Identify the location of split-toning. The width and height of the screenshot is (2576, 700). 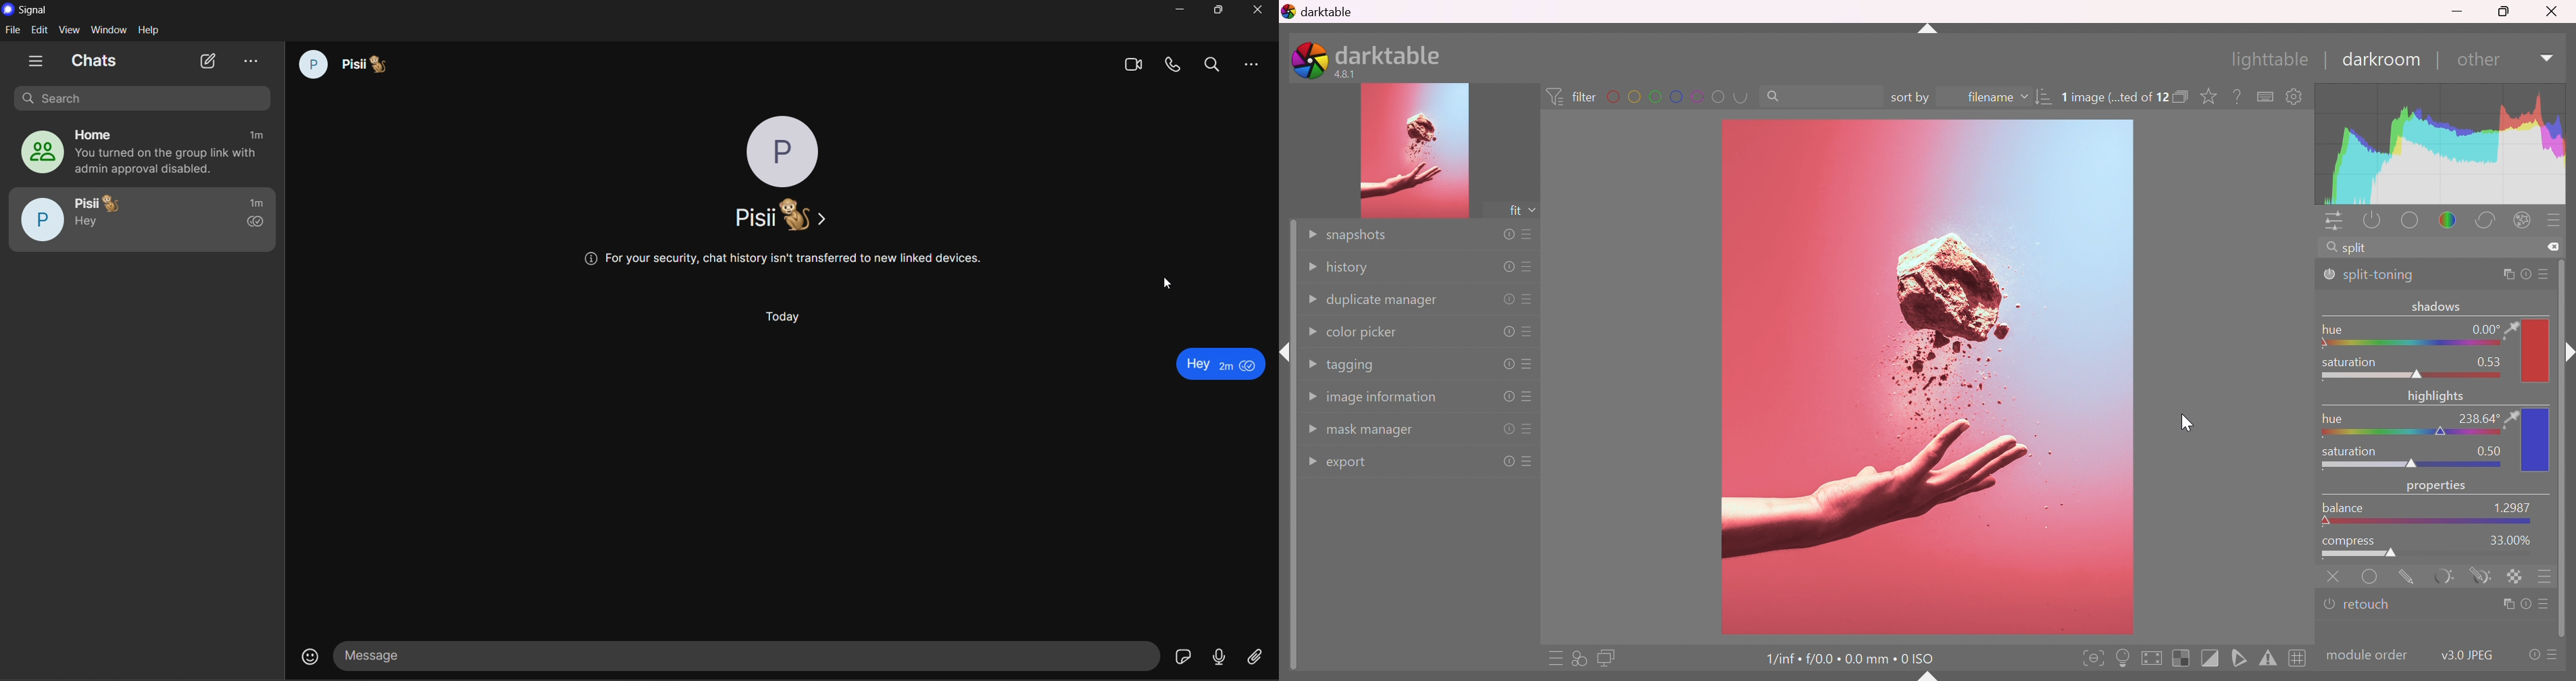
(2381, 276).